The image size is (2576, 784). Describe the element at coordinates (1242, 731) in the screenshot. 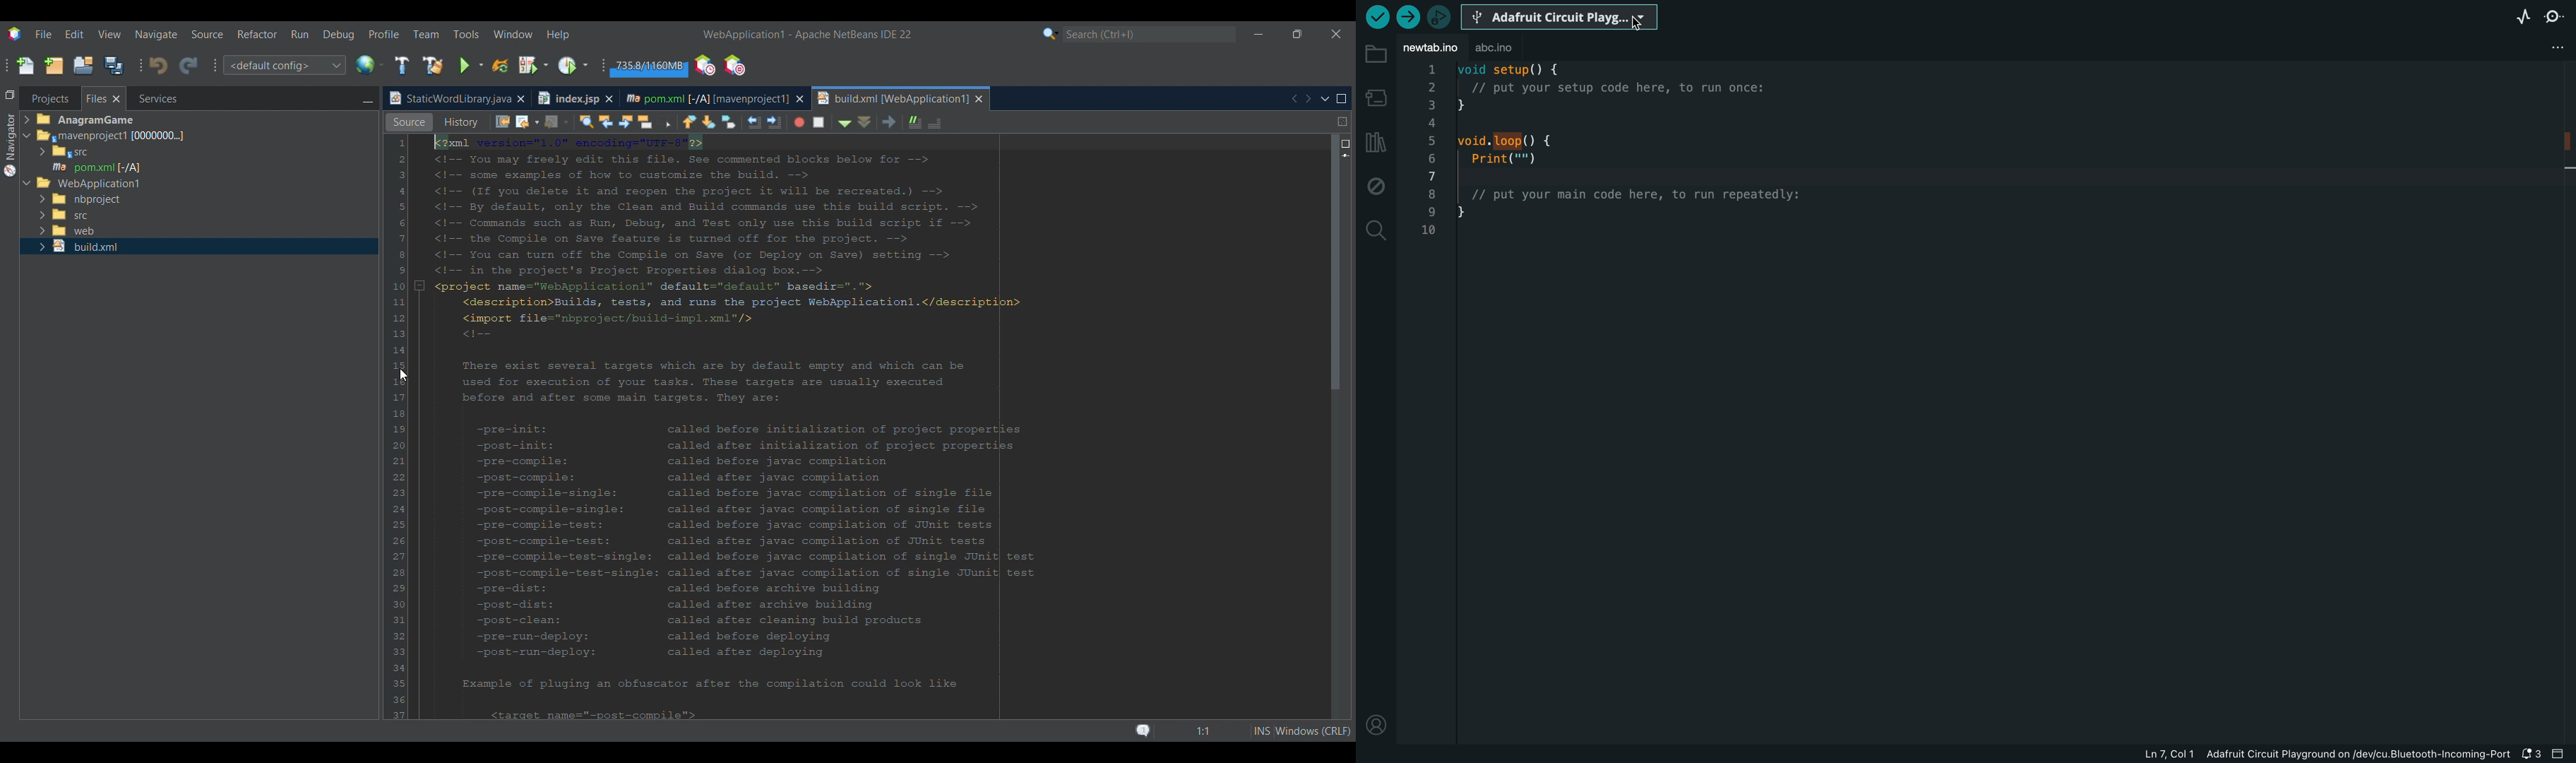

I see `Status bar details changed` at that location.